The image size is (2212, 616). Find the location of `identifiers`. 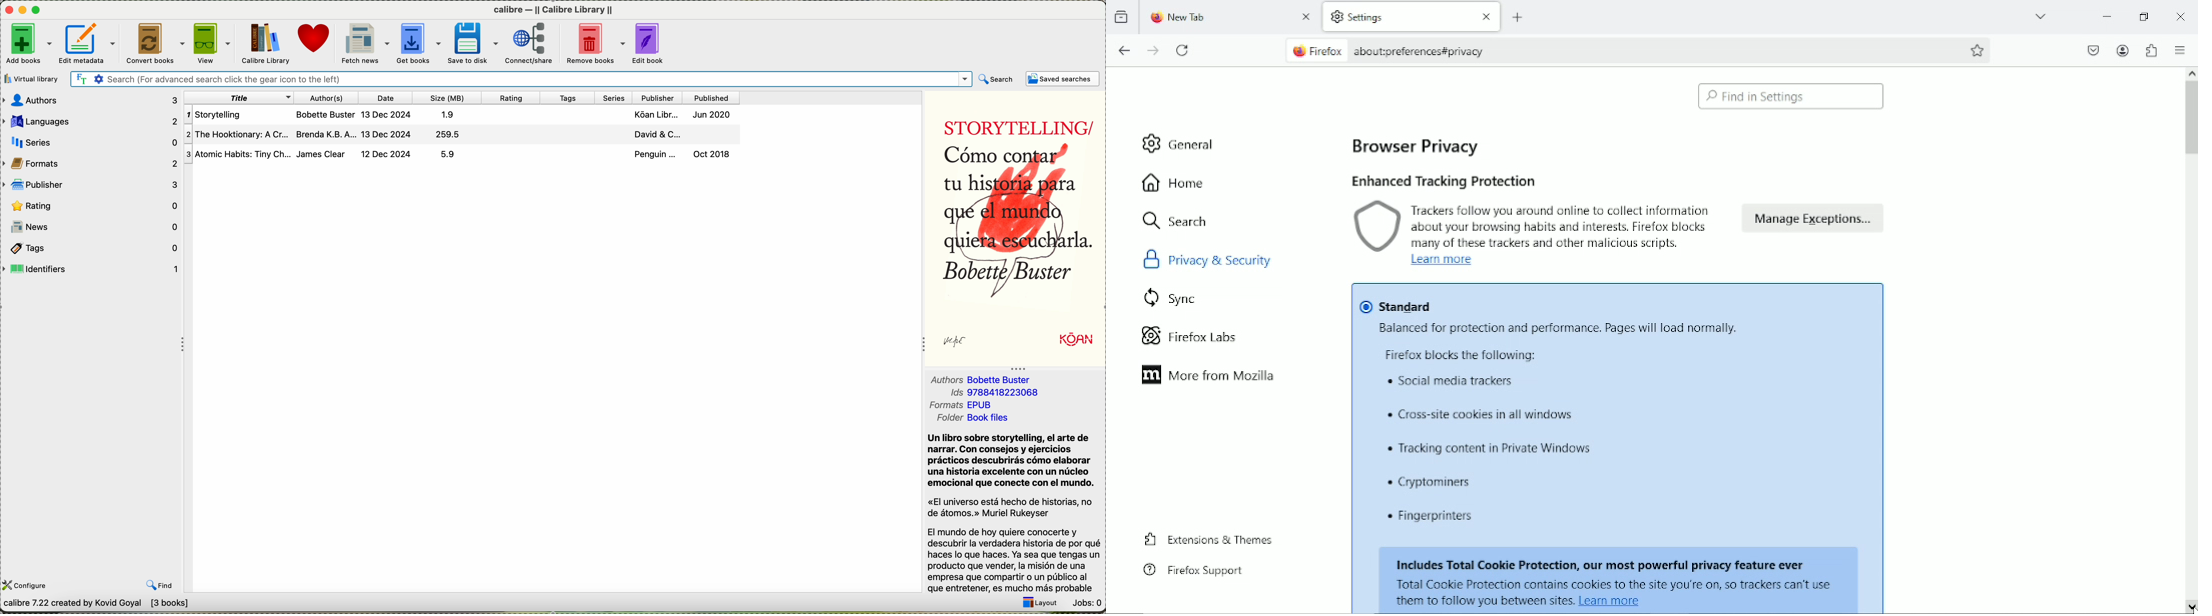

identifiers is located at coordinates (93, 268).